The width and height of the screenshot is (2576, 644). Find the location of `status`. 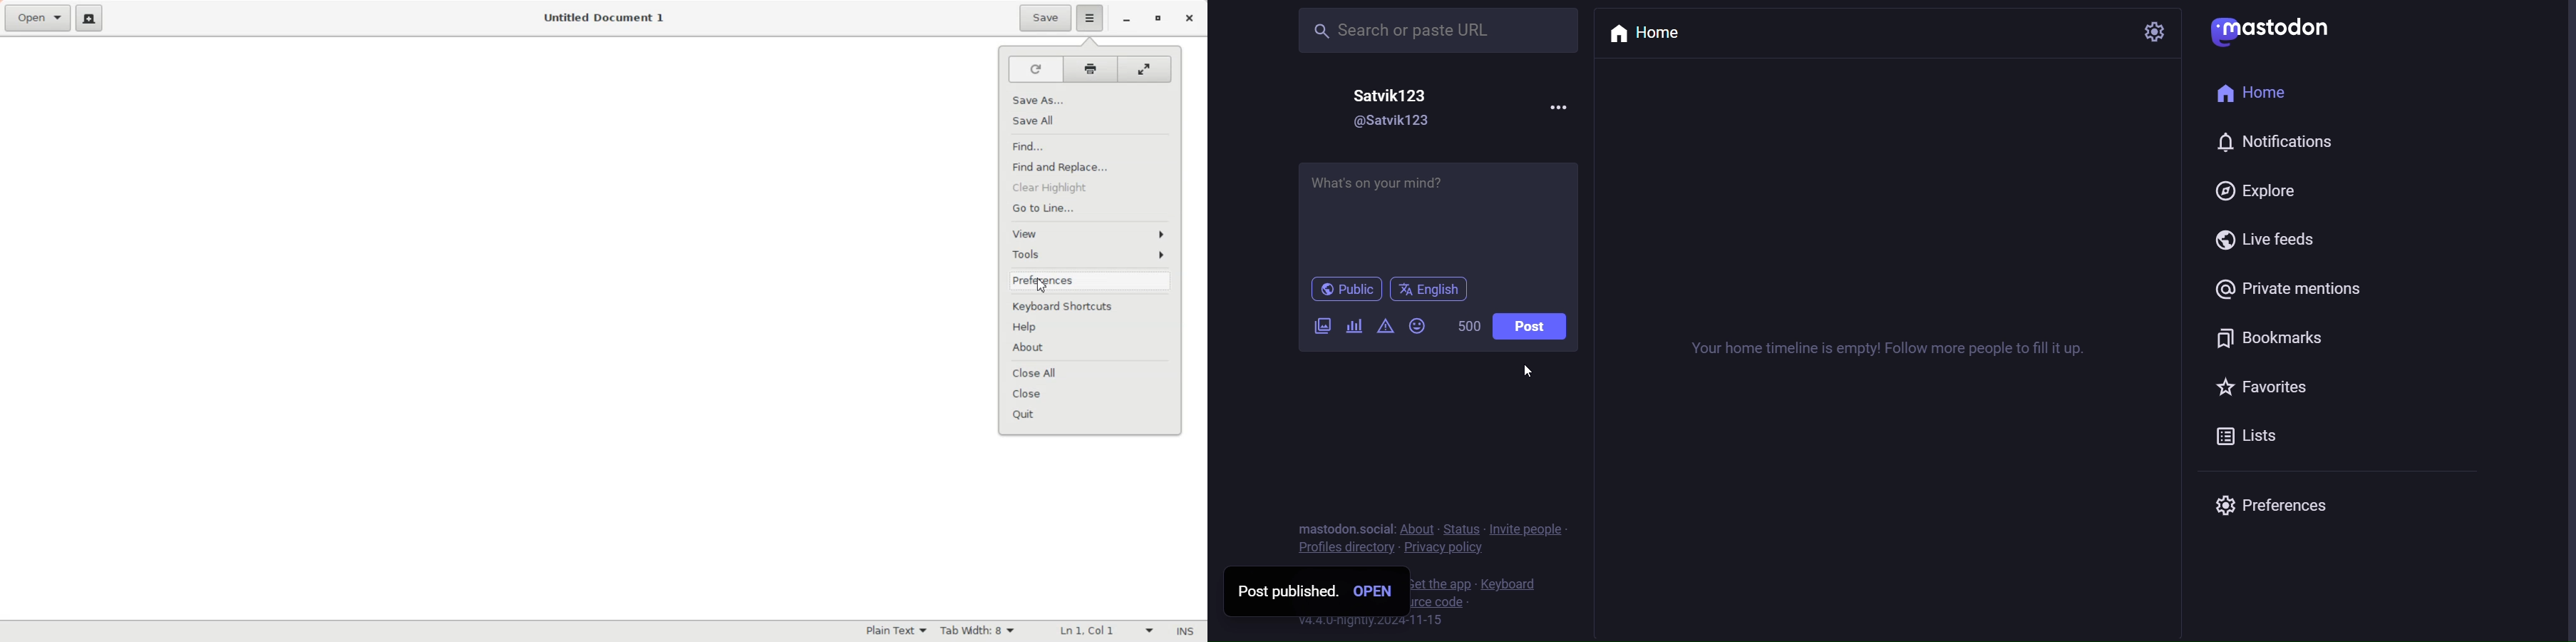

status is located at coordinates (1466, 529).